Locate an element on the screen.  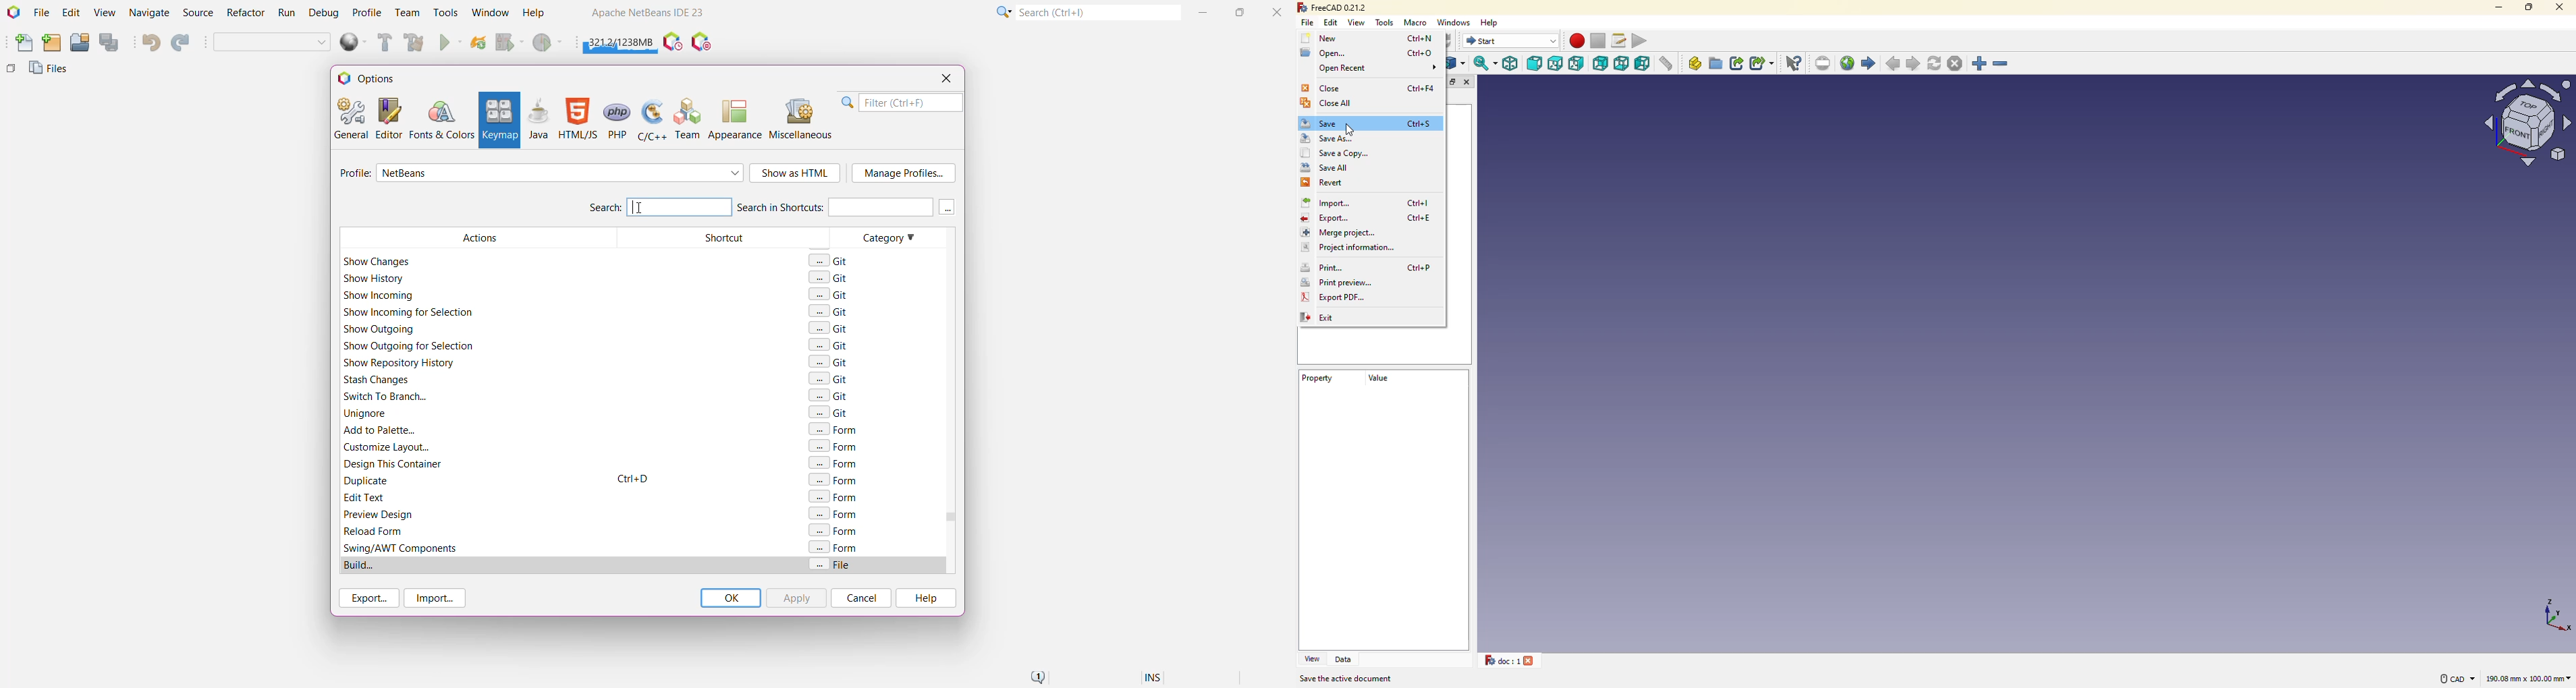
previous page is located at coordinates (1895, 65).